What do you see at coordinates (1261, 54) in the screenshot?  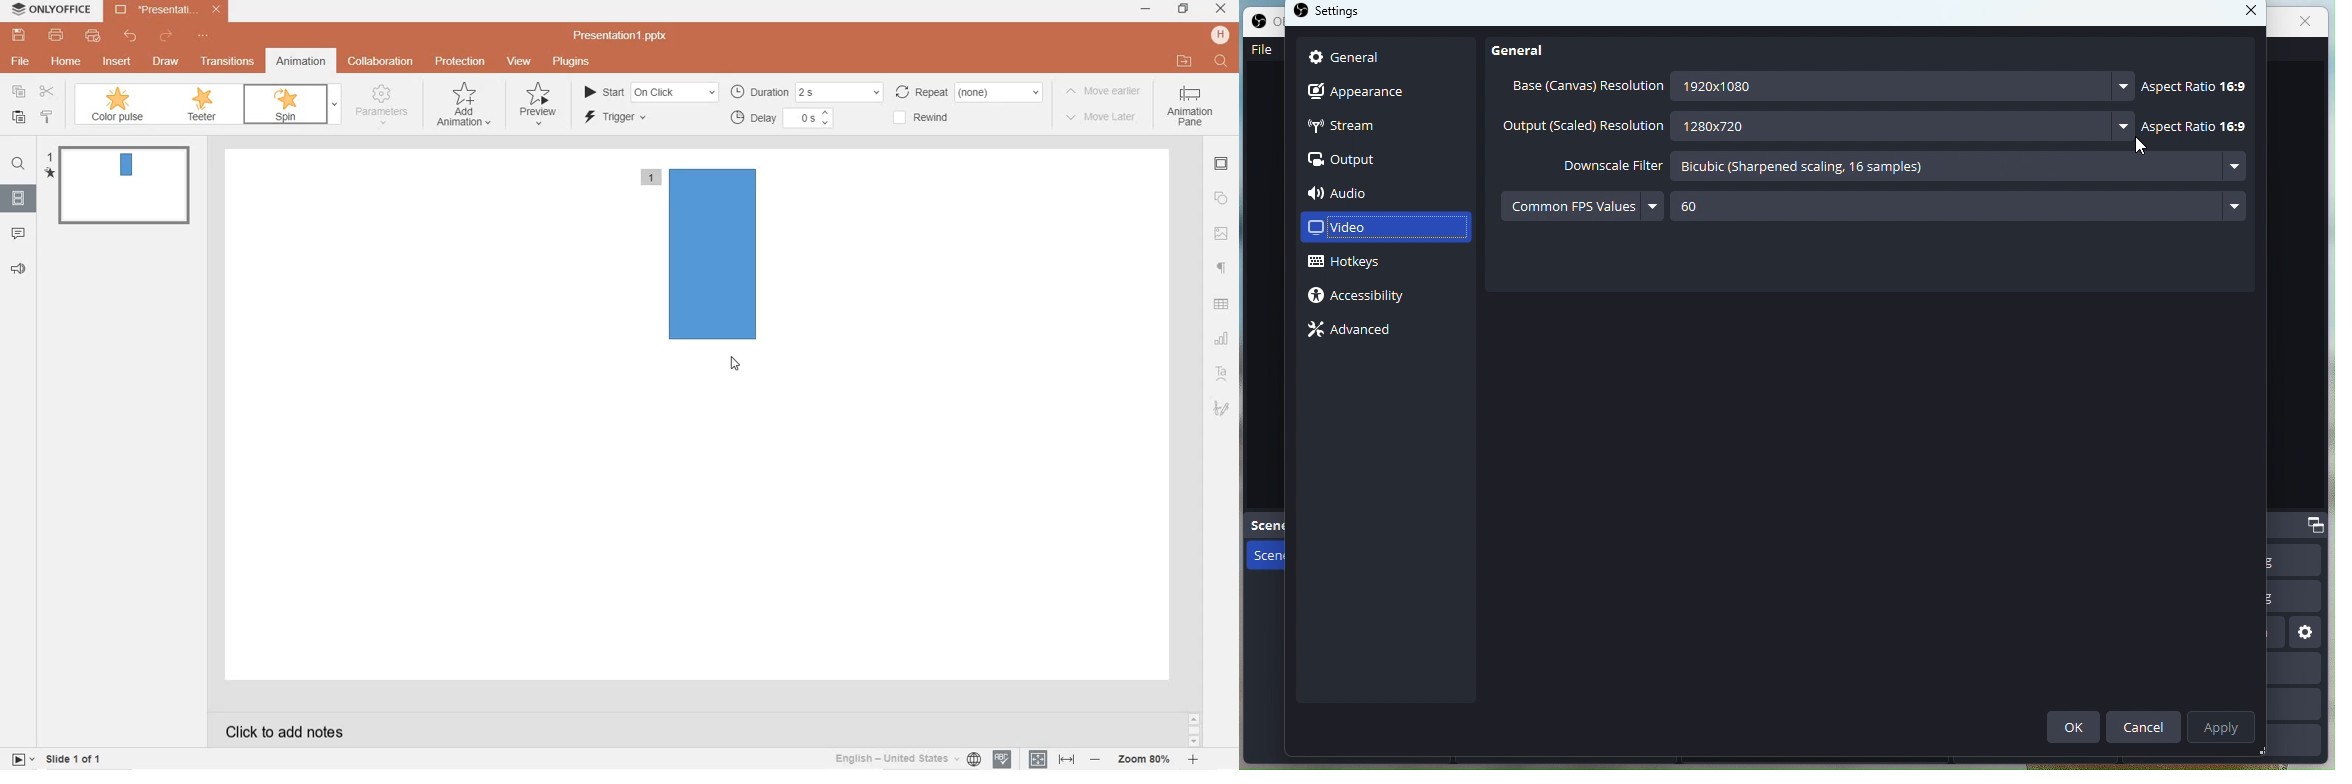 I see `File` at bounding box center [1261, 54].